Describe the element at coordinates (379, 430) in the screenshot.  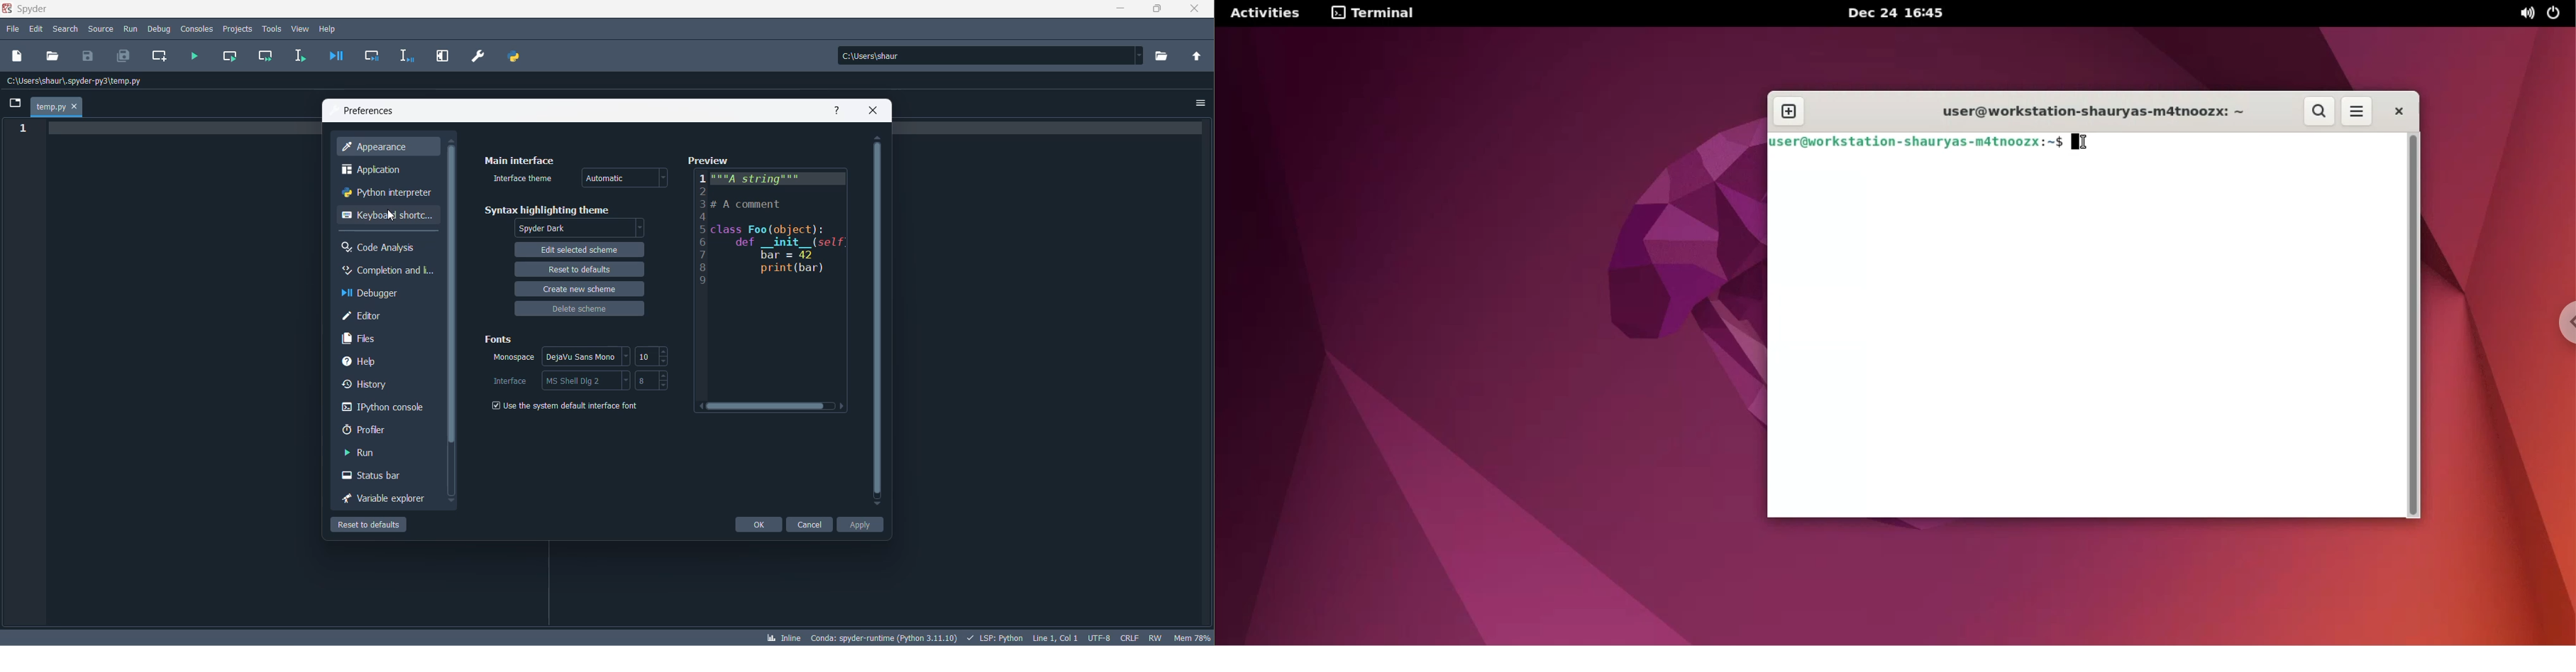
I see `proflier` at that location.